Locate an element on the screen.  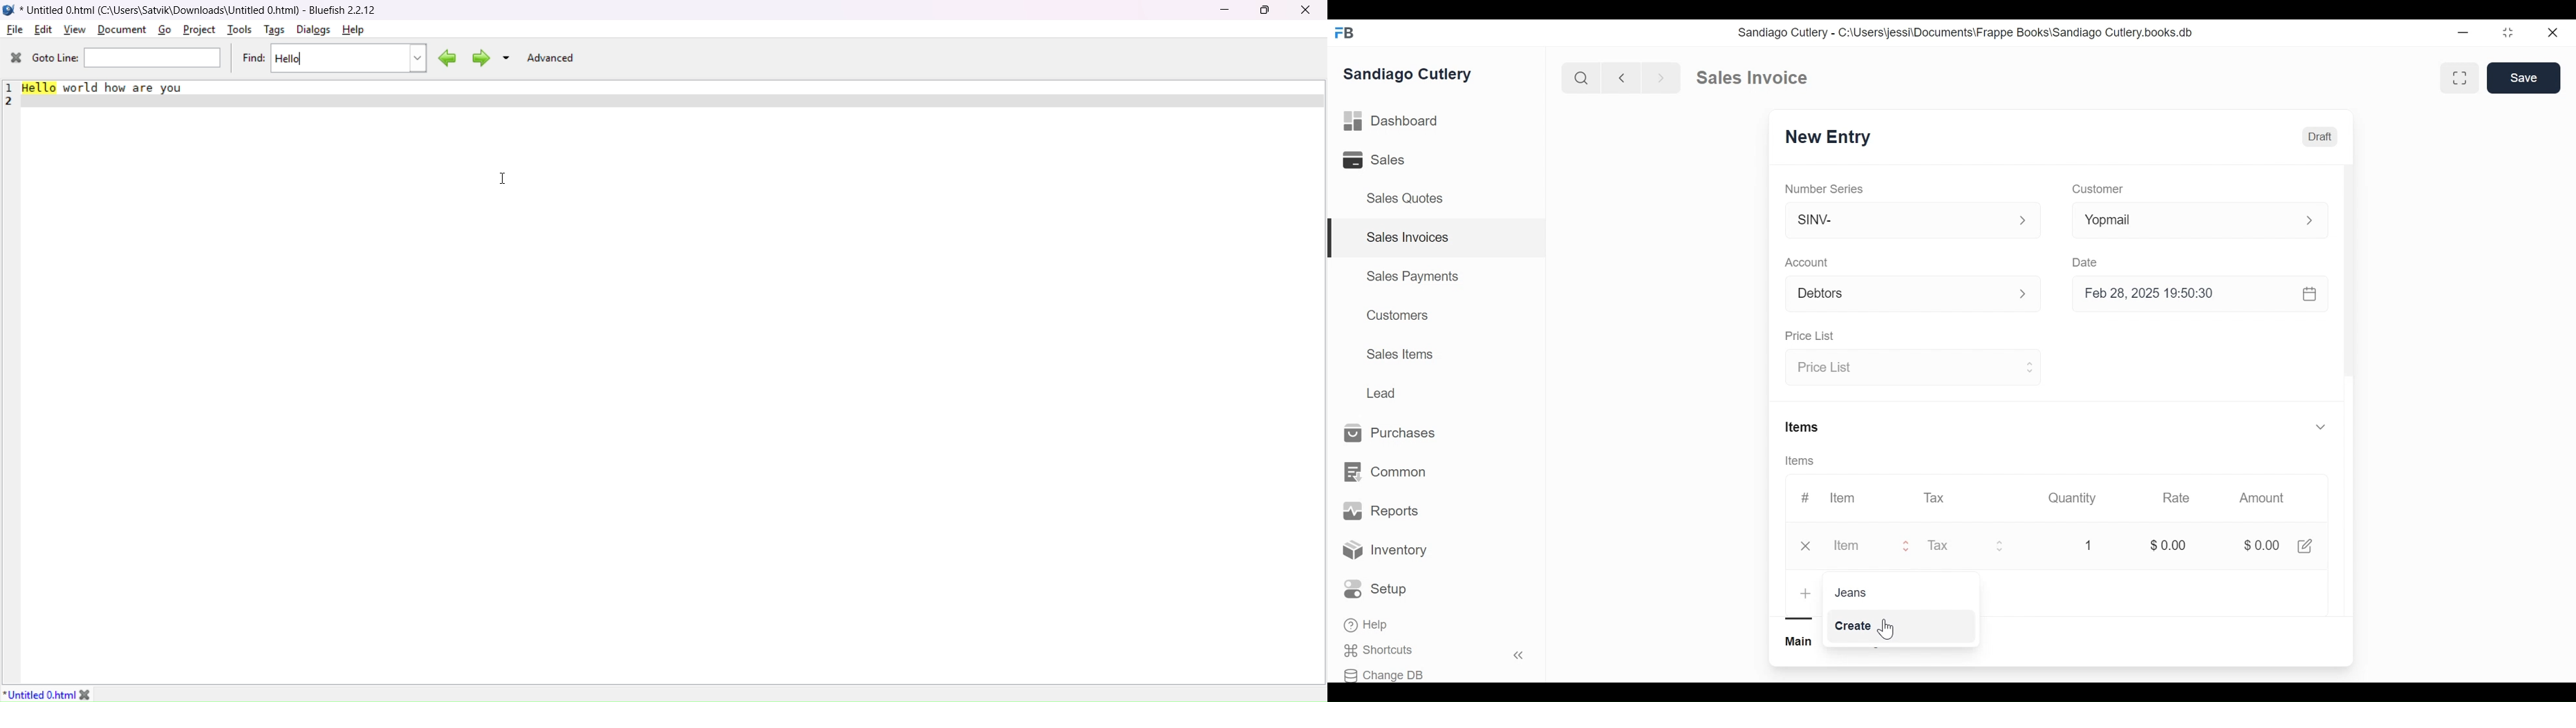
close is located at coordinates (2554, 33).